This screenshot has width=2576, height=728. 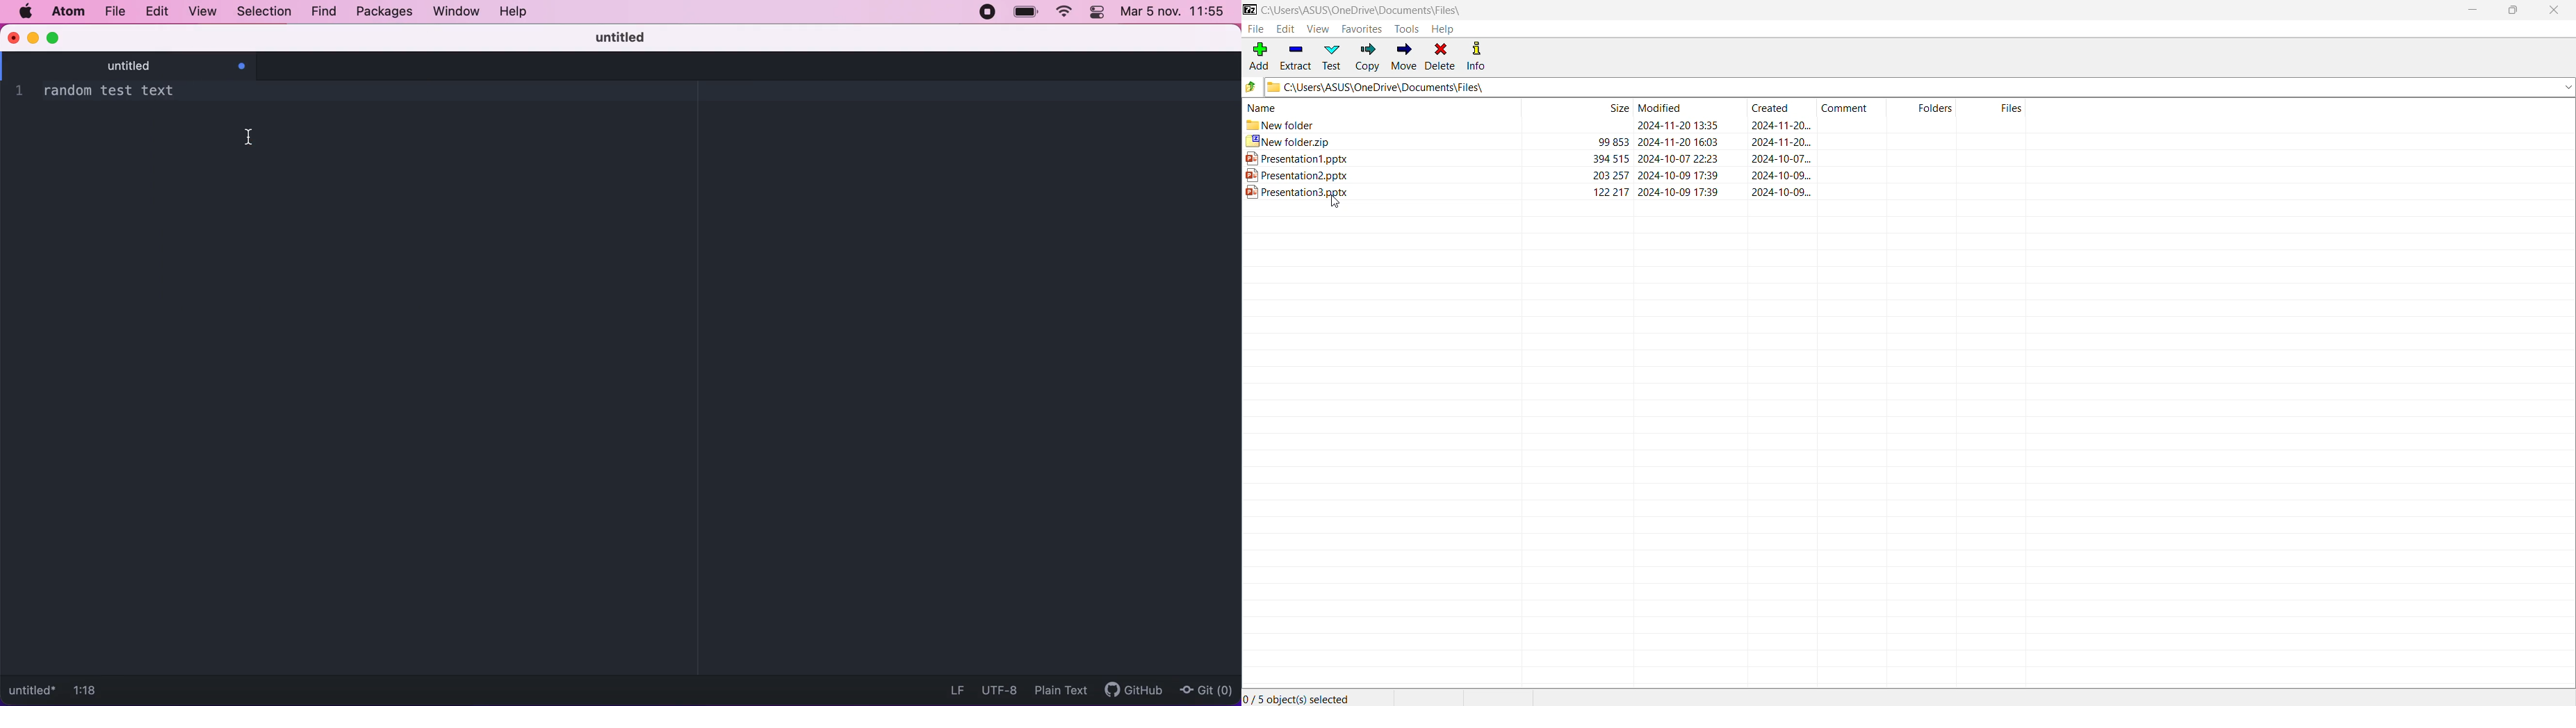 What do you see at coordinates (2553, 11) in the screenshot?
I see `Close` at bounding box center [2553, 11].